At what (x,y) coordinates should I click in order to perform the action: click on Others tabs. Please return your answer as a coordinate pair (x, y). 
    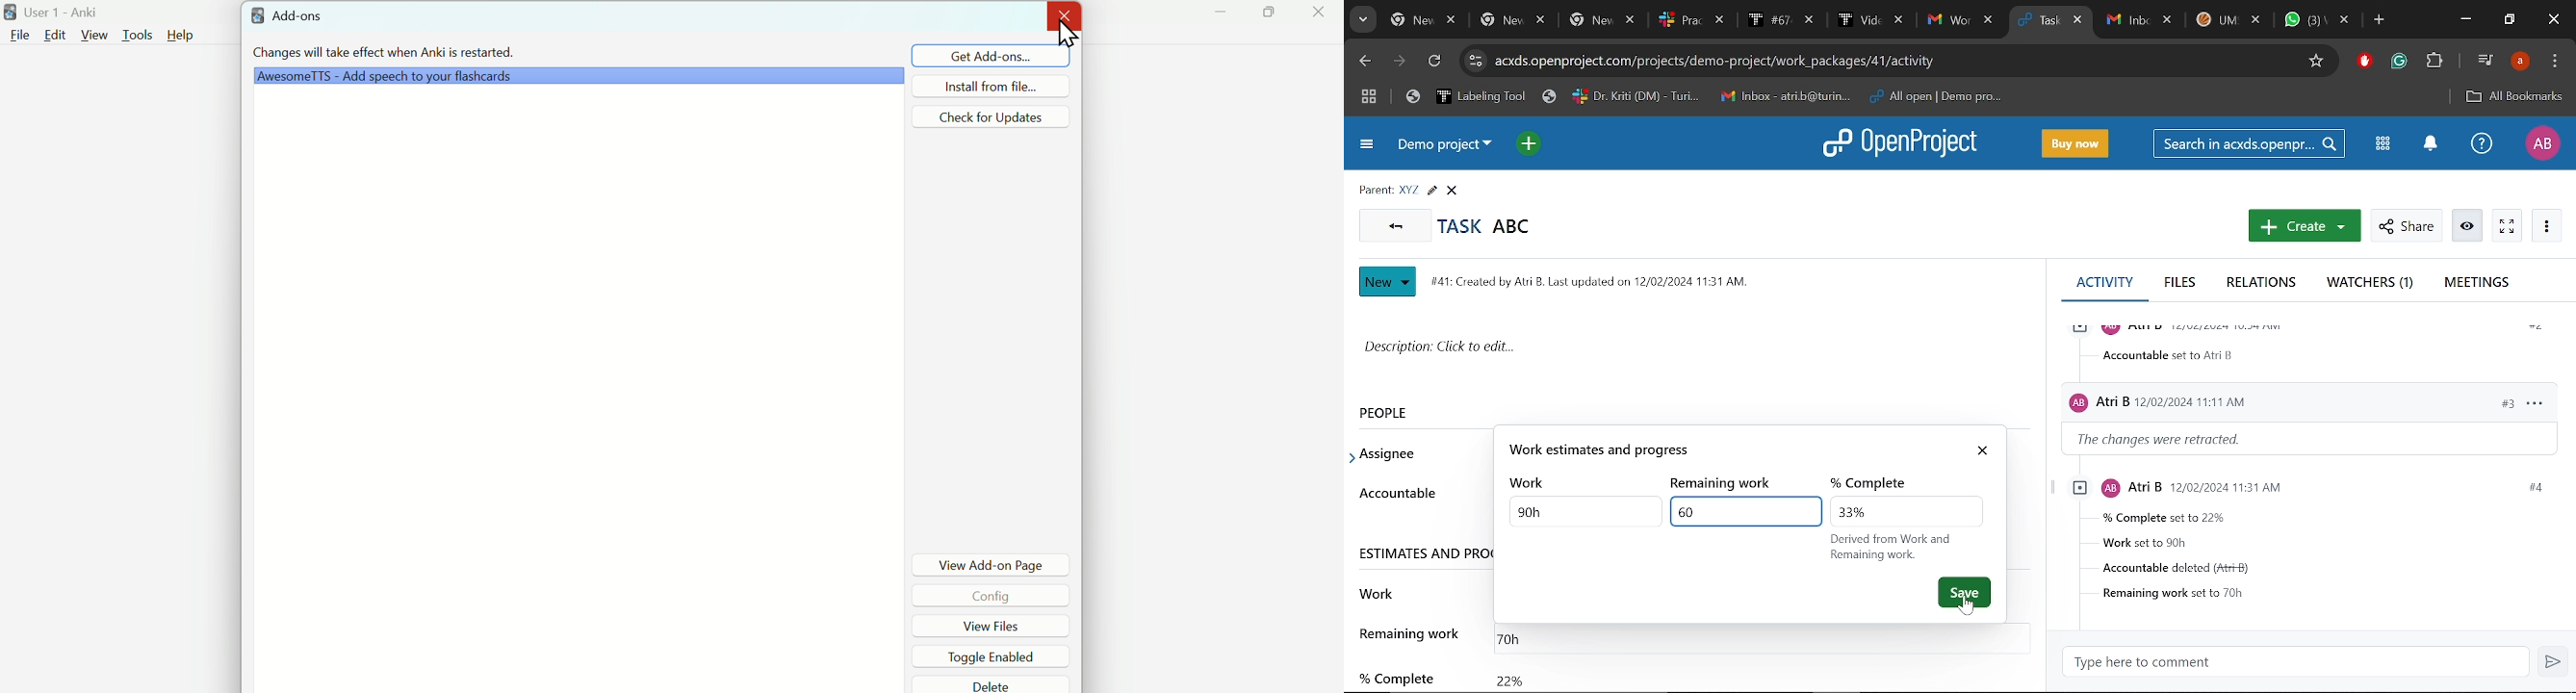
    Looking at the image, I should click on (1693, 20).